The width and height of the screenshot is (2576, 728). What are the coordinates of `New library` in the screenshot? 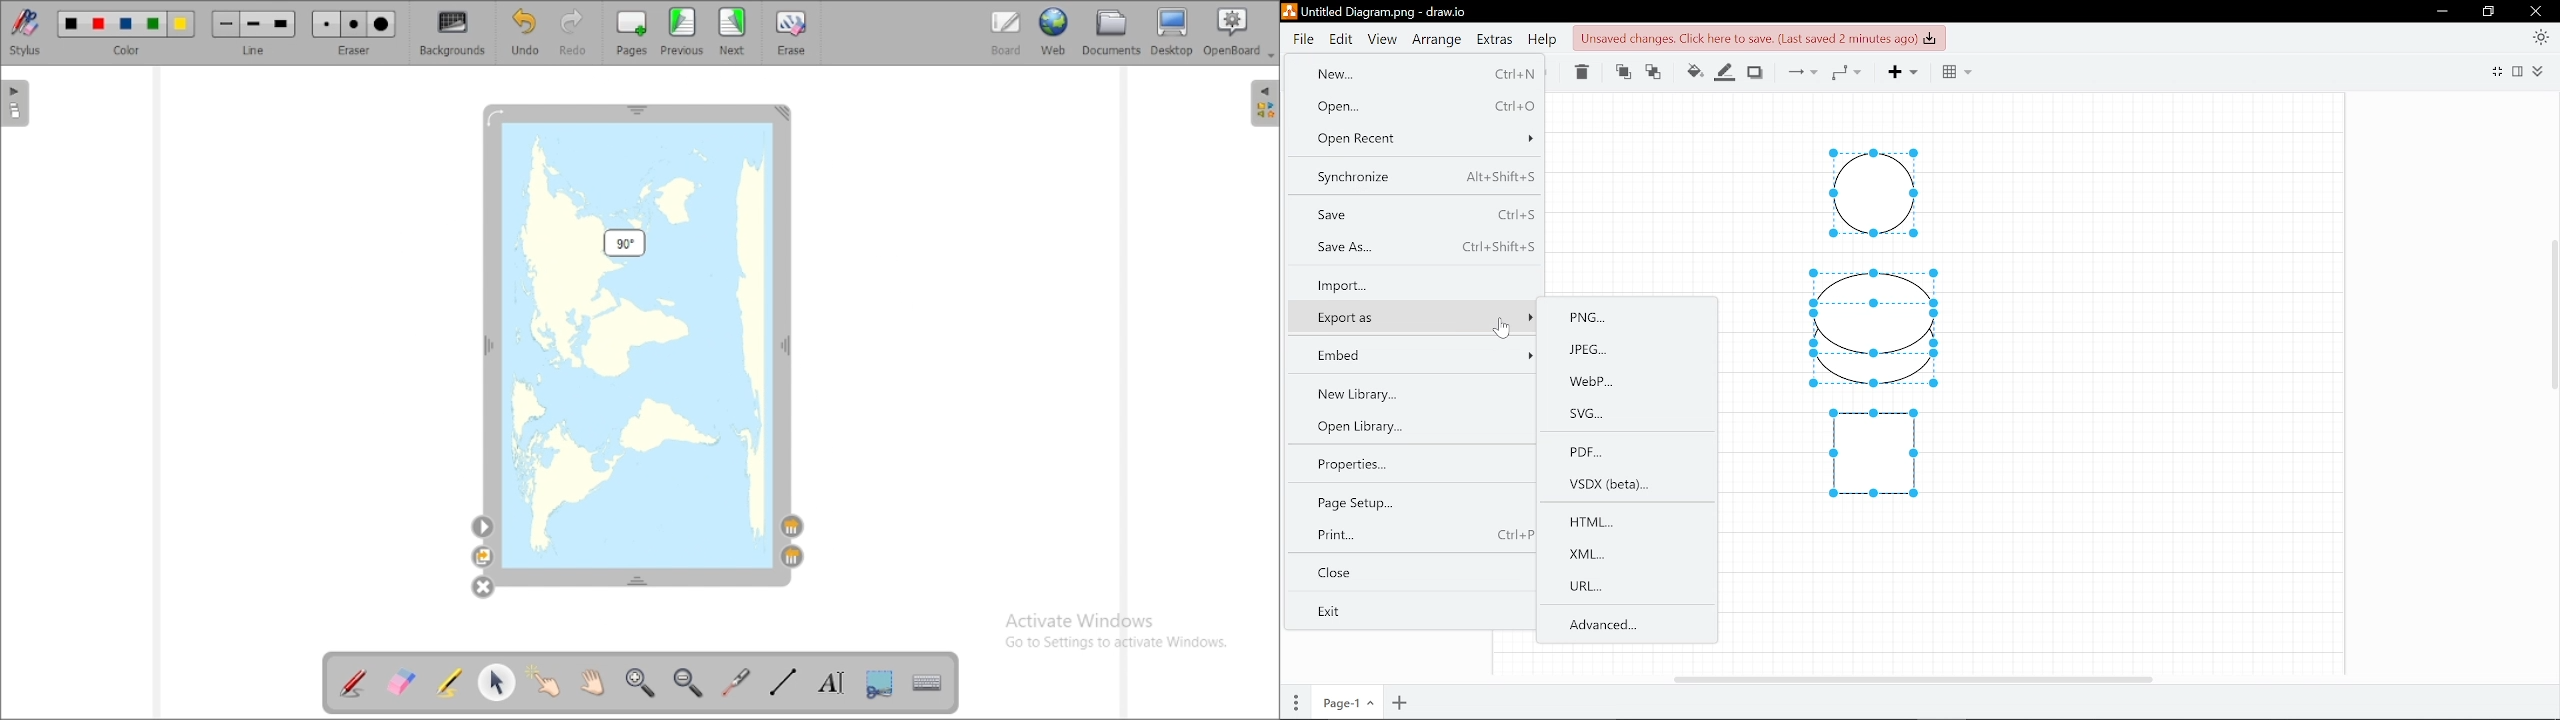 It's located at (1410, 394).